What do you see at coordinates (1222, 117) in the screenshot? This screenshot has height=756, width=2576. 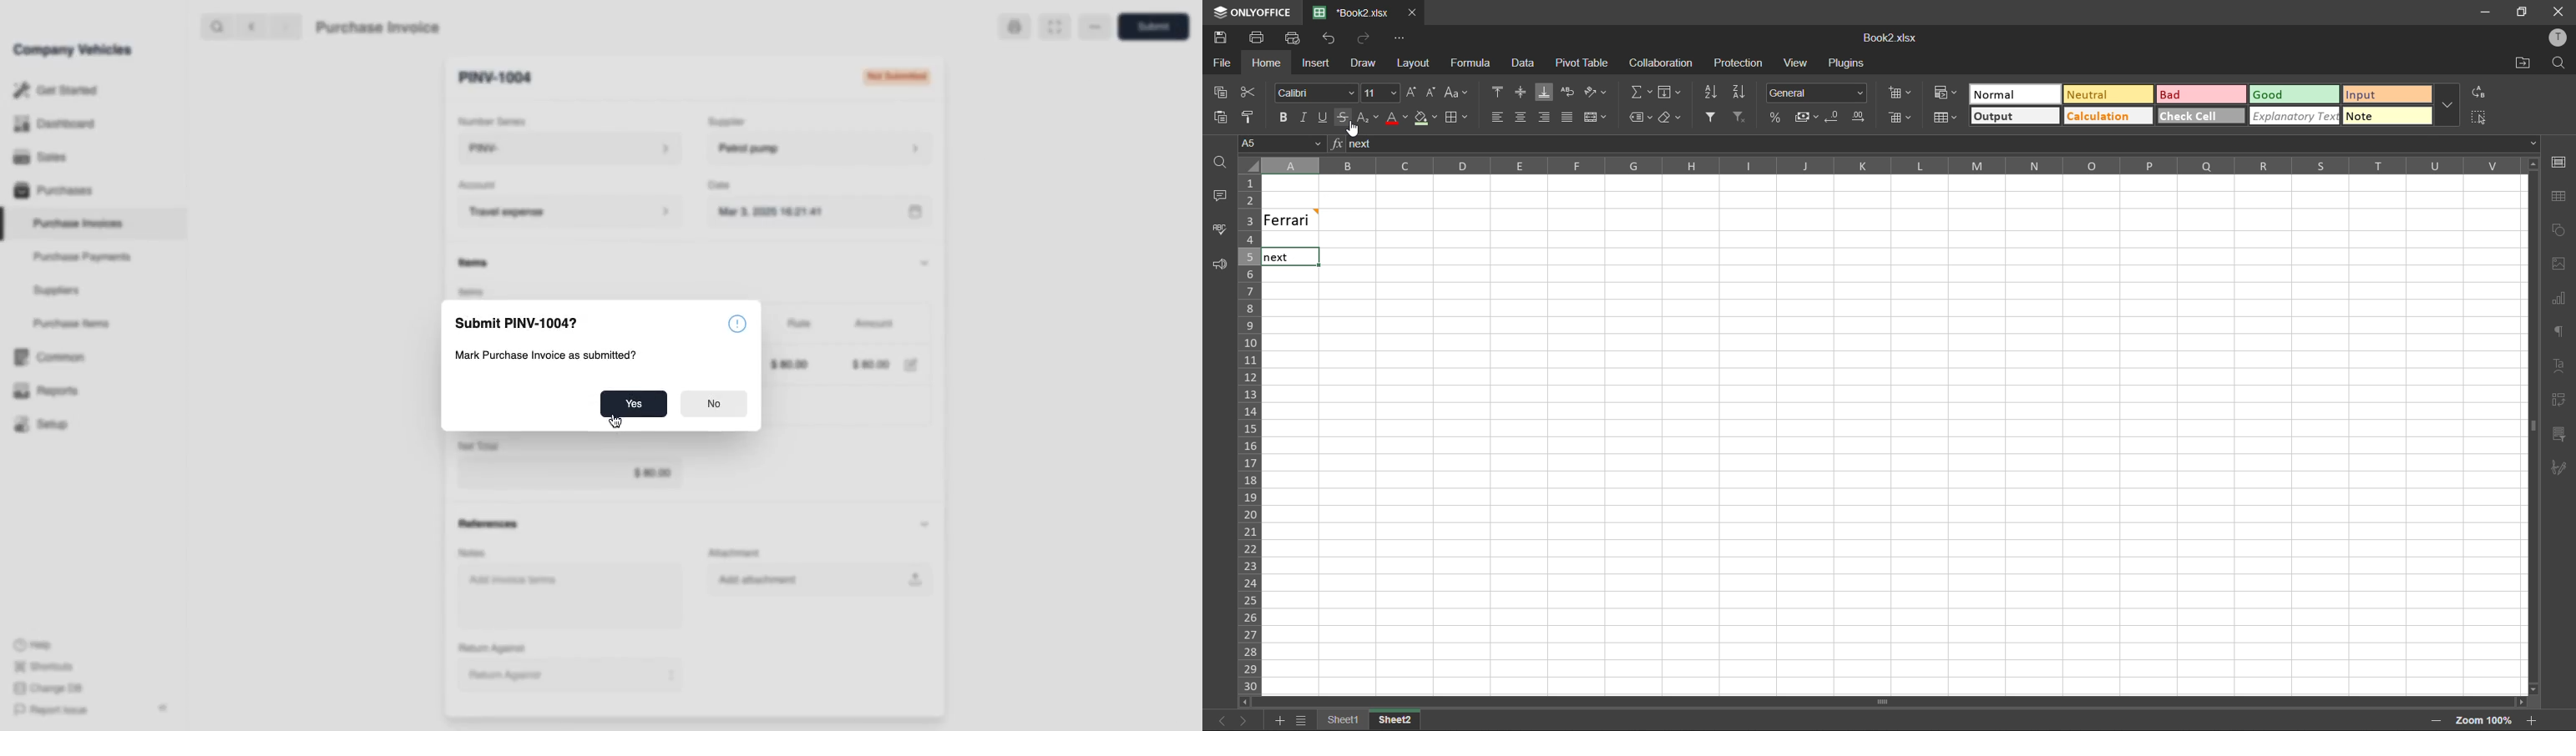 I see `paste` at bounding box center [1222, 117].